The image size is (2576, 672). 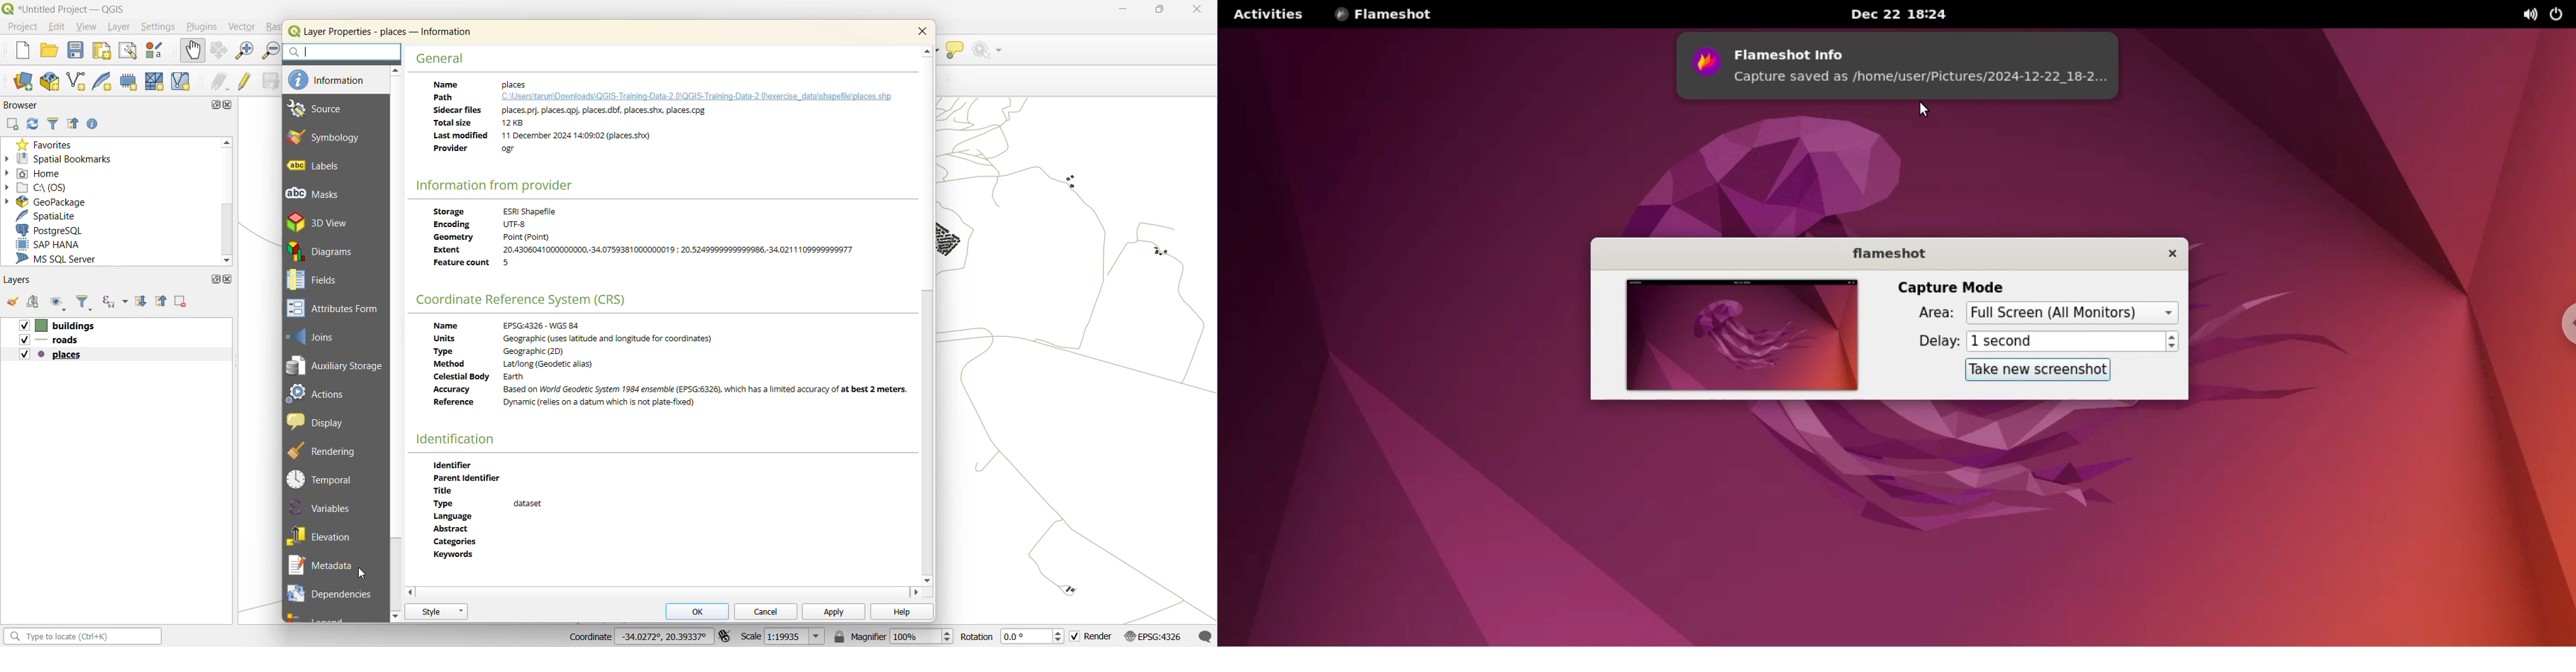 I want to click on save edits, so click(x=266, y=81).